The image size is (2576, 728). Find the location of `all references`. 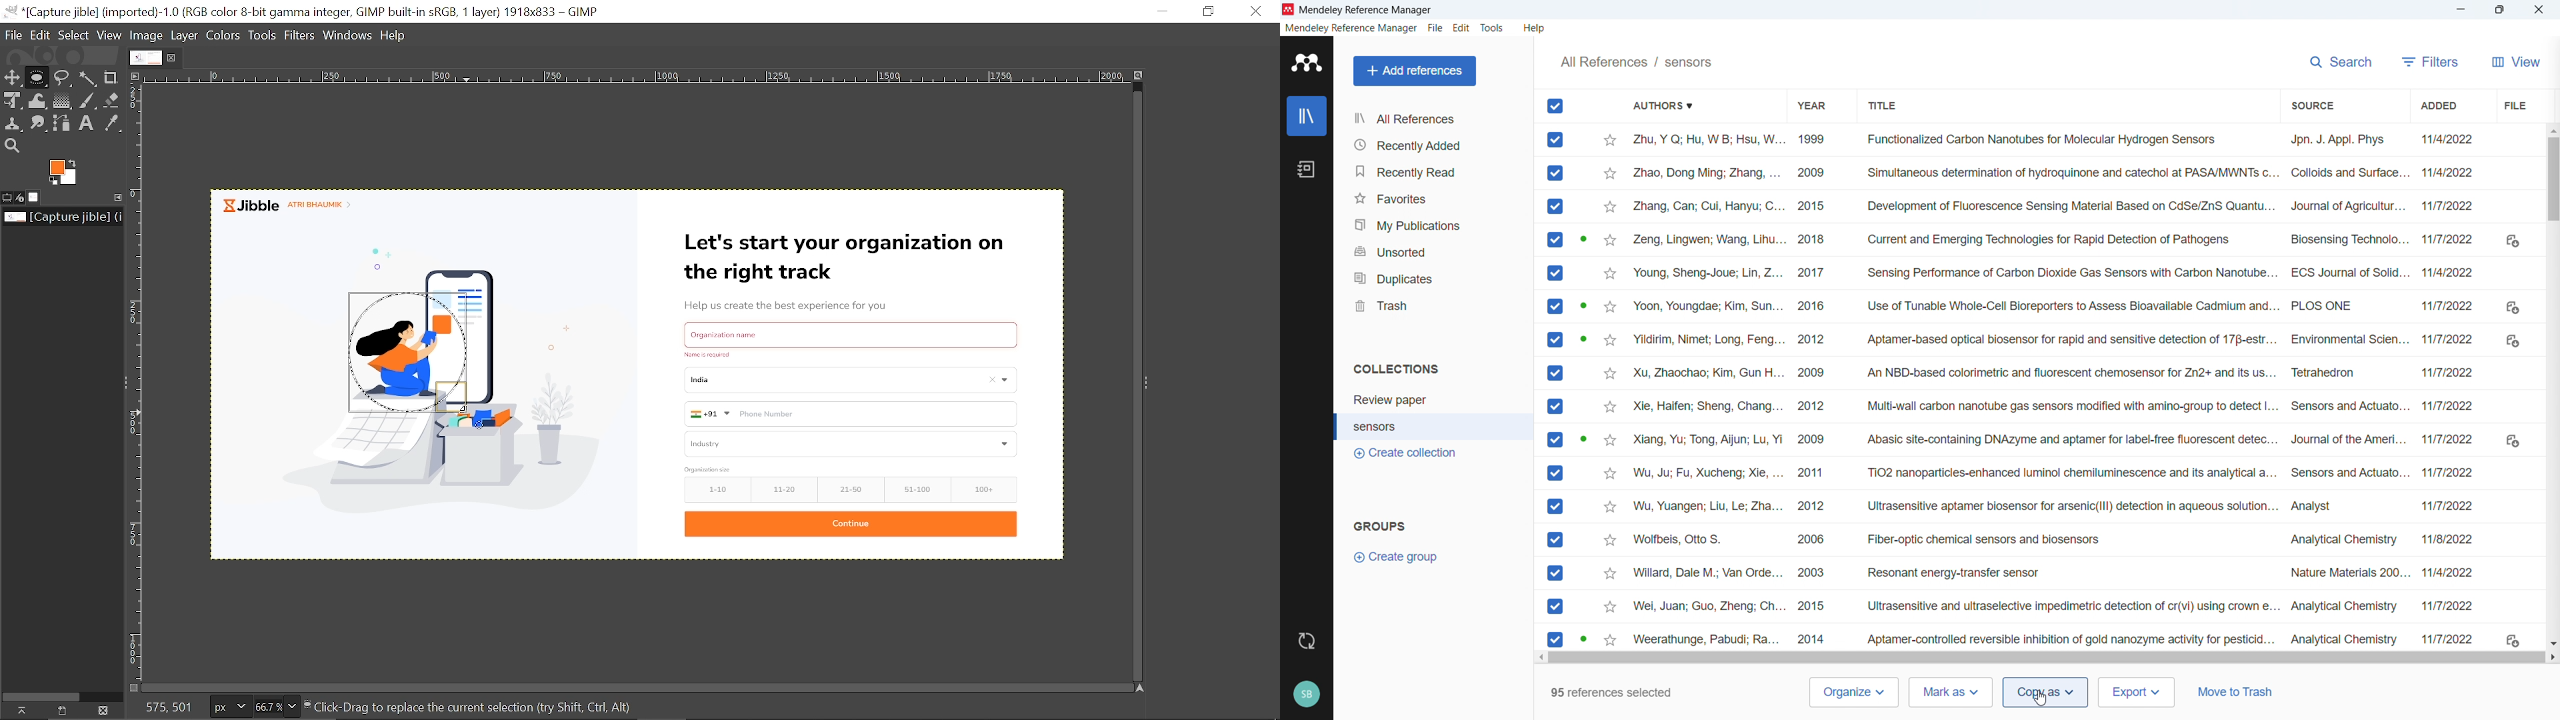

all references is located at coordinates (1435, 118).